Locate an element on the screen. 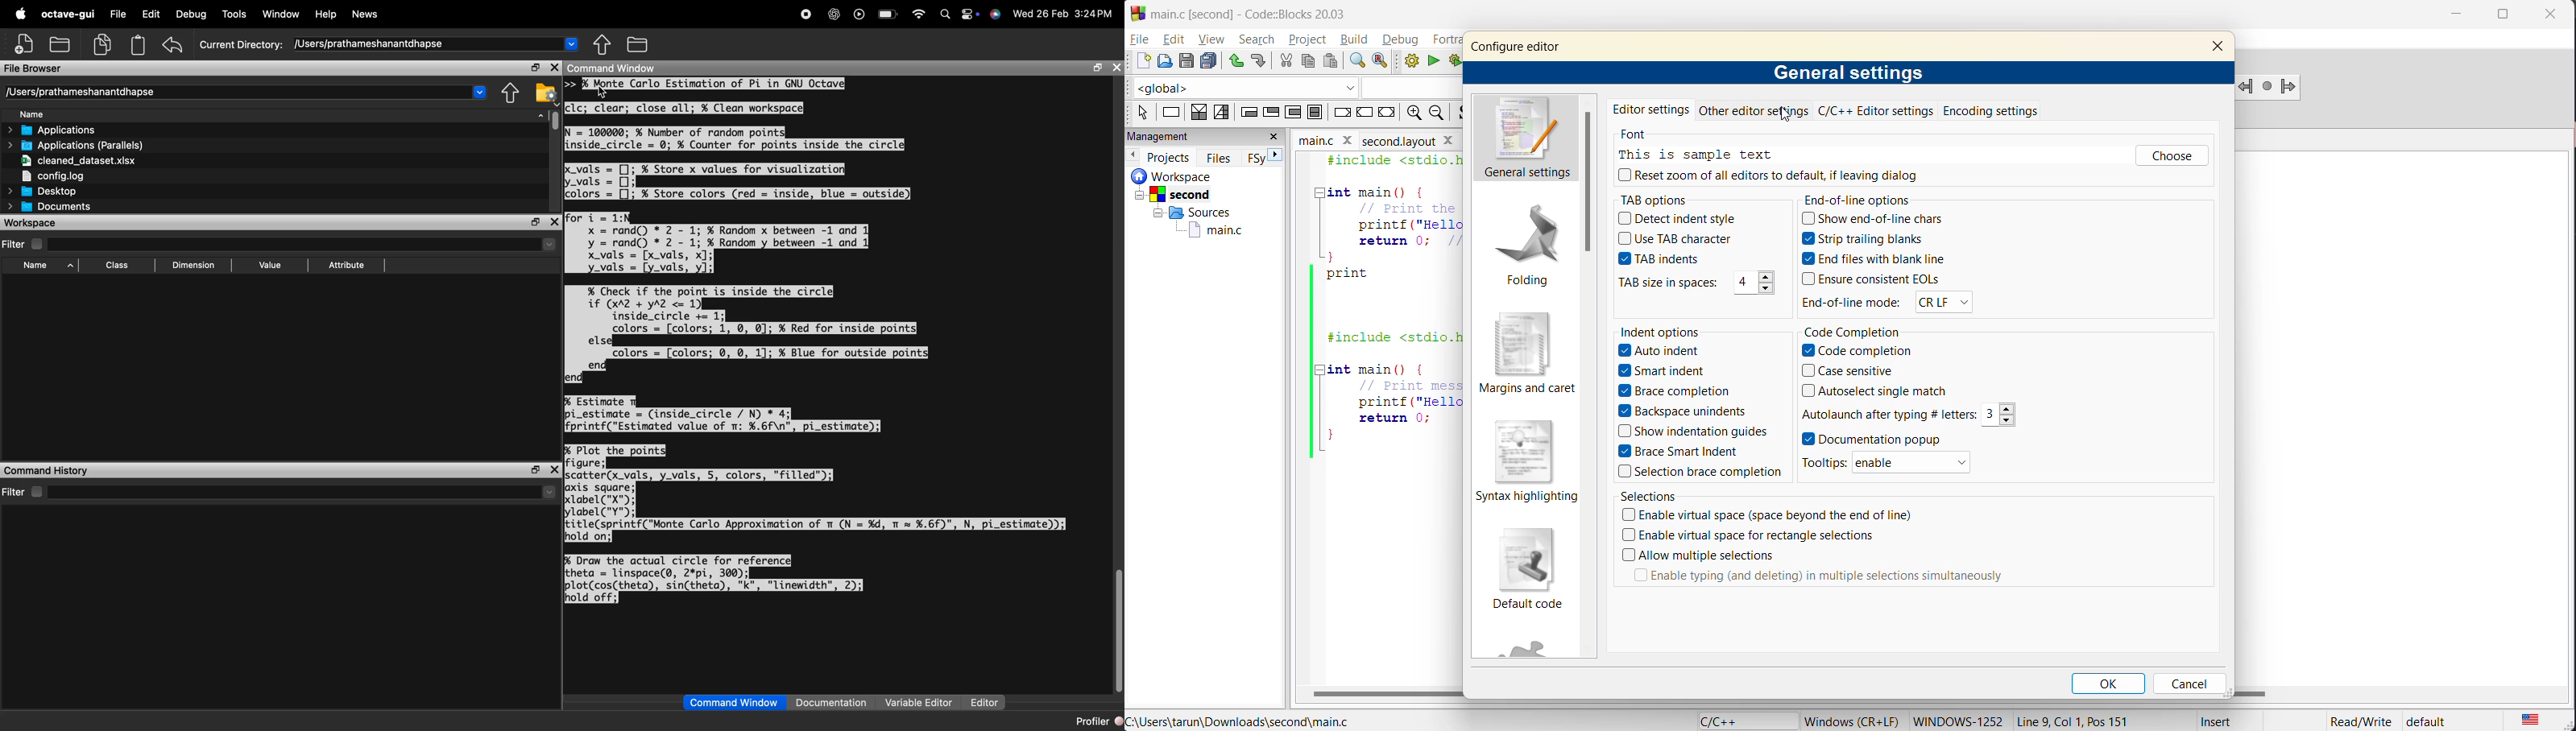 The height and width of the screenshot is (756, 2576). FSY is located at coordinates (1255, 158).